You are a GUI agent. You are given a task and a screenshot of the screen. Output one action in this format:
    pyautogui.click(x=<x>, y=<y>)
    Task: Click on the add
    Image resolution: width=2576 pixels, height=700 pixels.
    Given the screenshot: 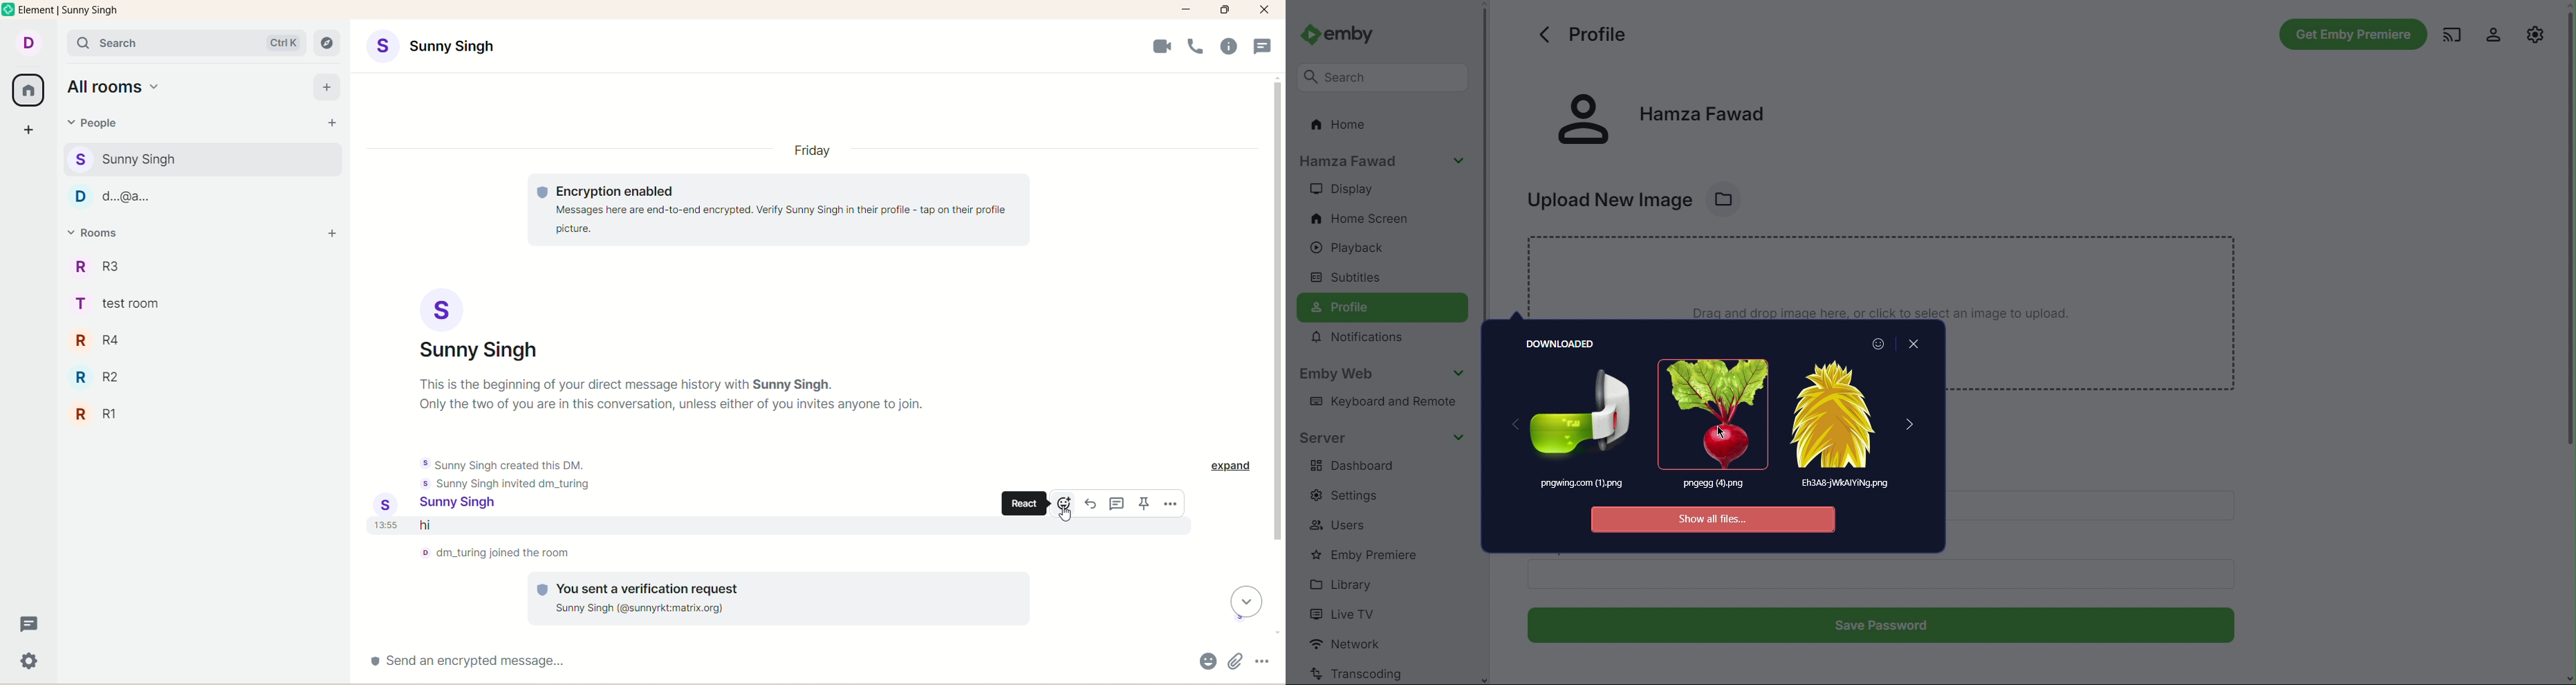 What is the action you would take?
    pyautogui.click(x=331, y=235)
    